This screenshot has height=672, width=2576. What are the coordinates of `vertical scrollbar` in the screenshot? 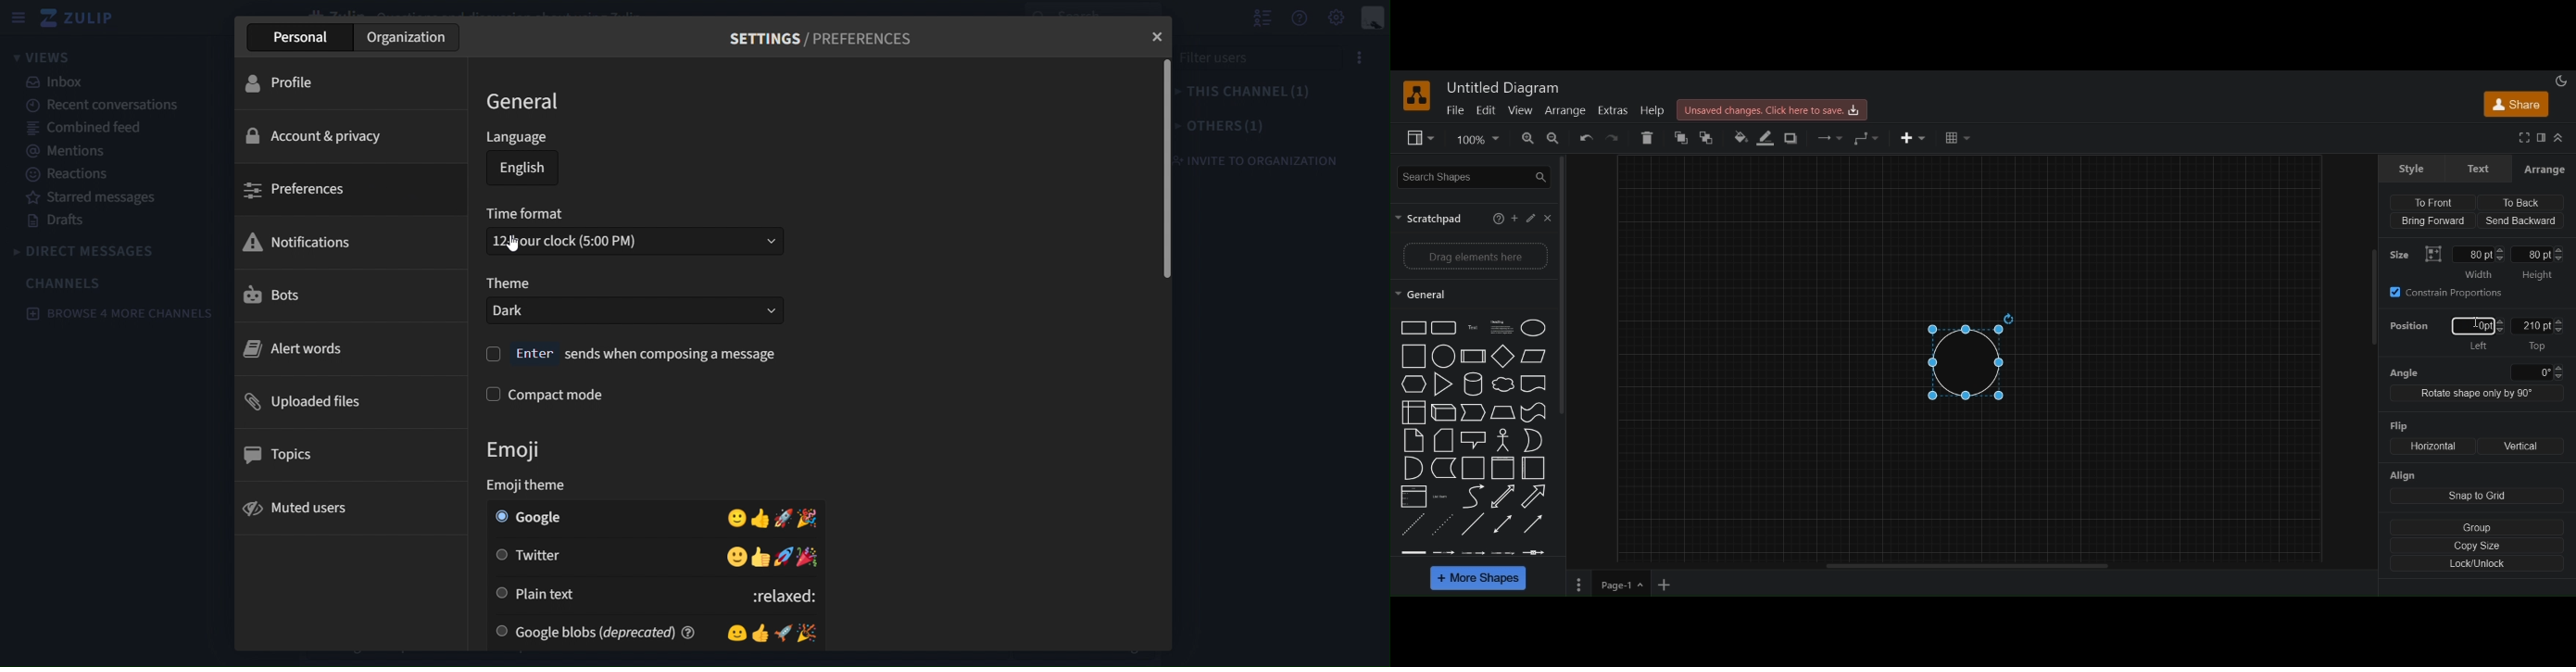 It's located at (2370, 296).